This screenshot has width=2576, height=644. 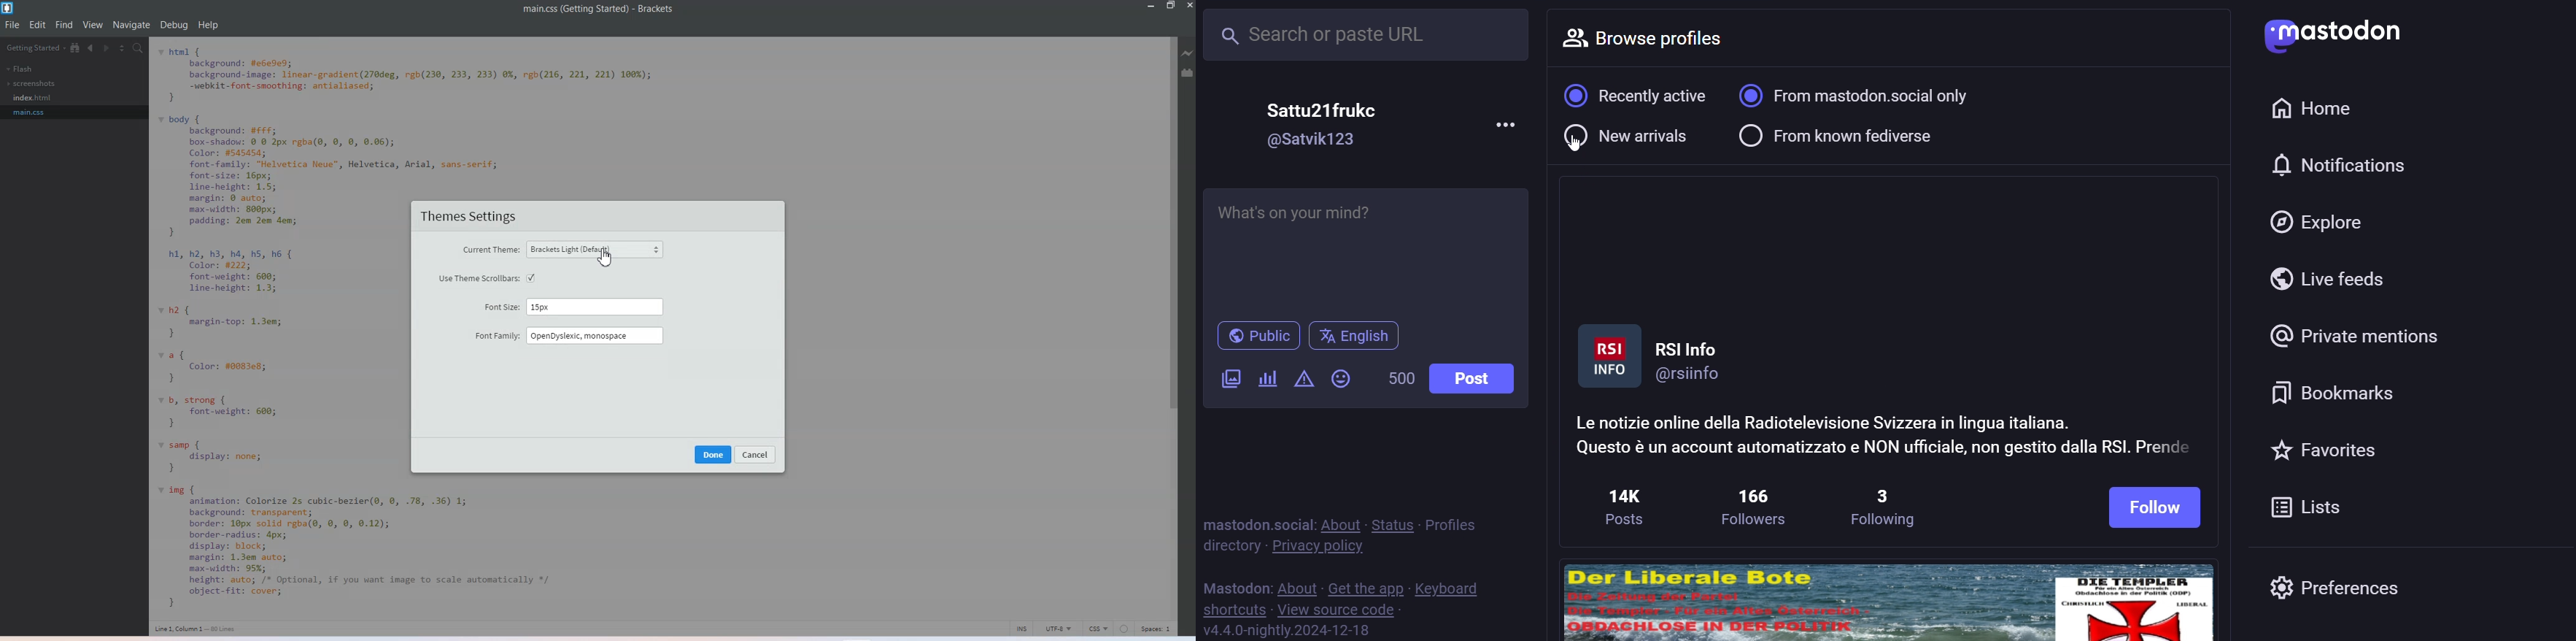 I want to click on Help, so click(x=209, y=26).